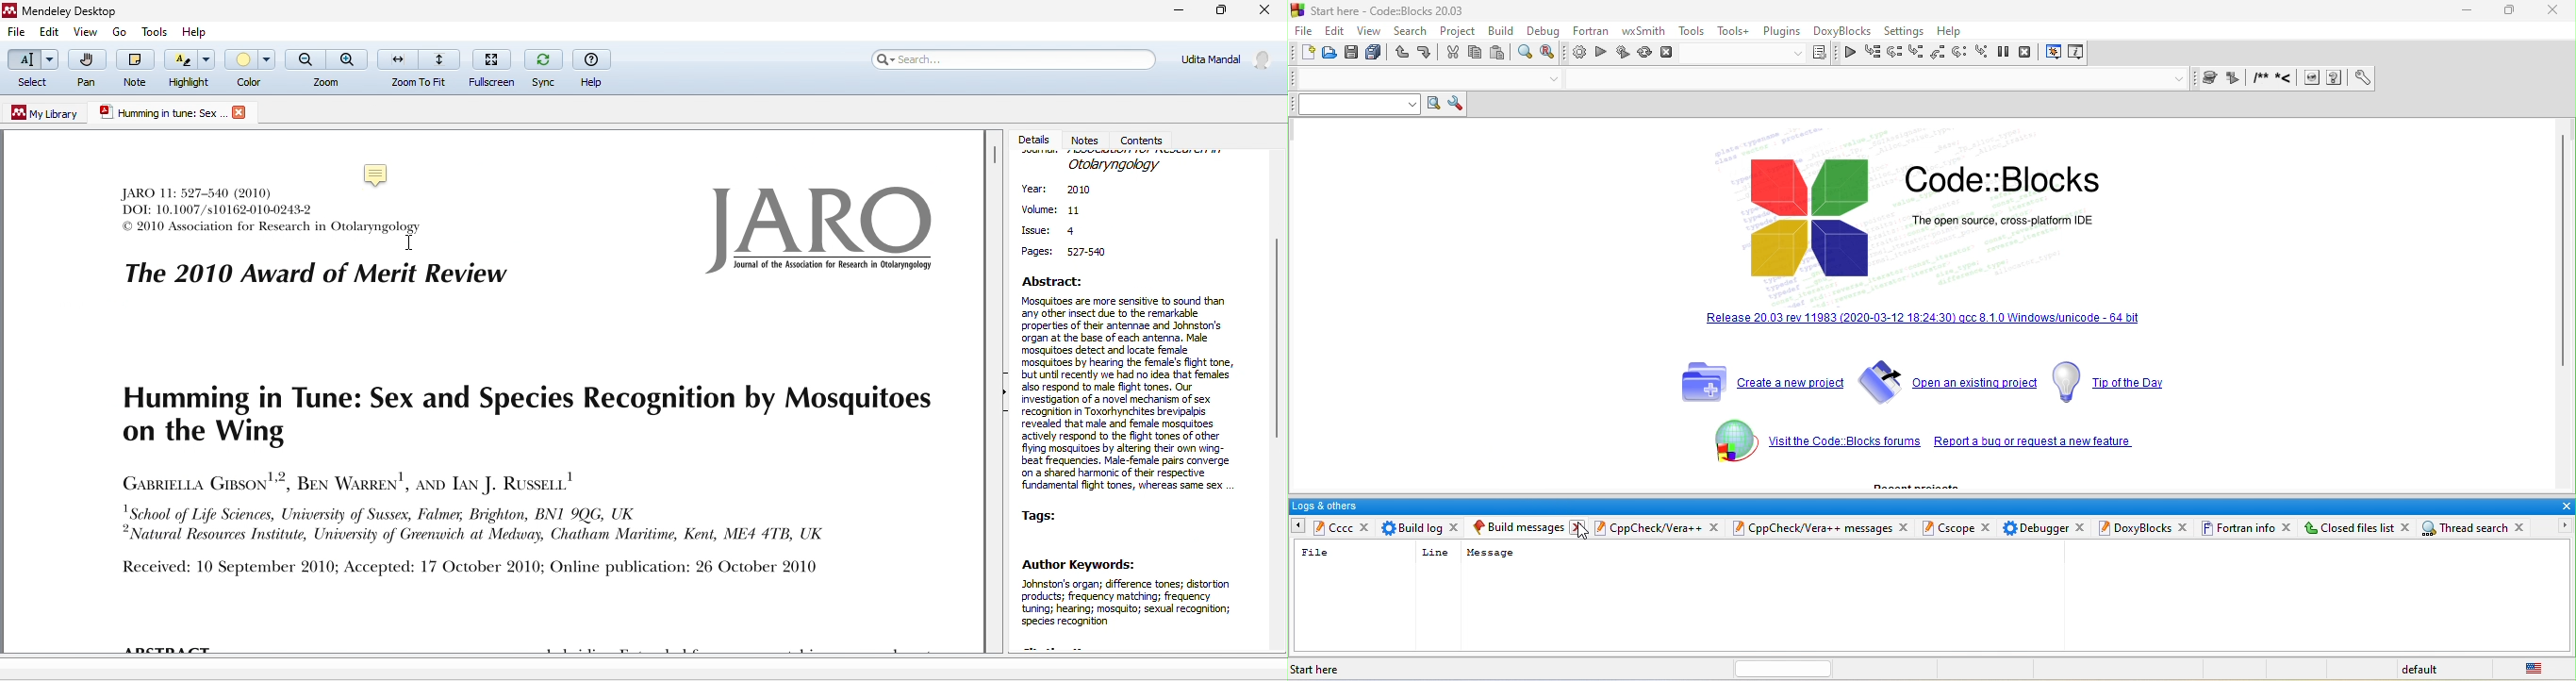 This screenshot has height=700, width=2576. What do you see at coordinates (239, 112) in the screenshot?
I see `logo` at bounding box center [239, 112].